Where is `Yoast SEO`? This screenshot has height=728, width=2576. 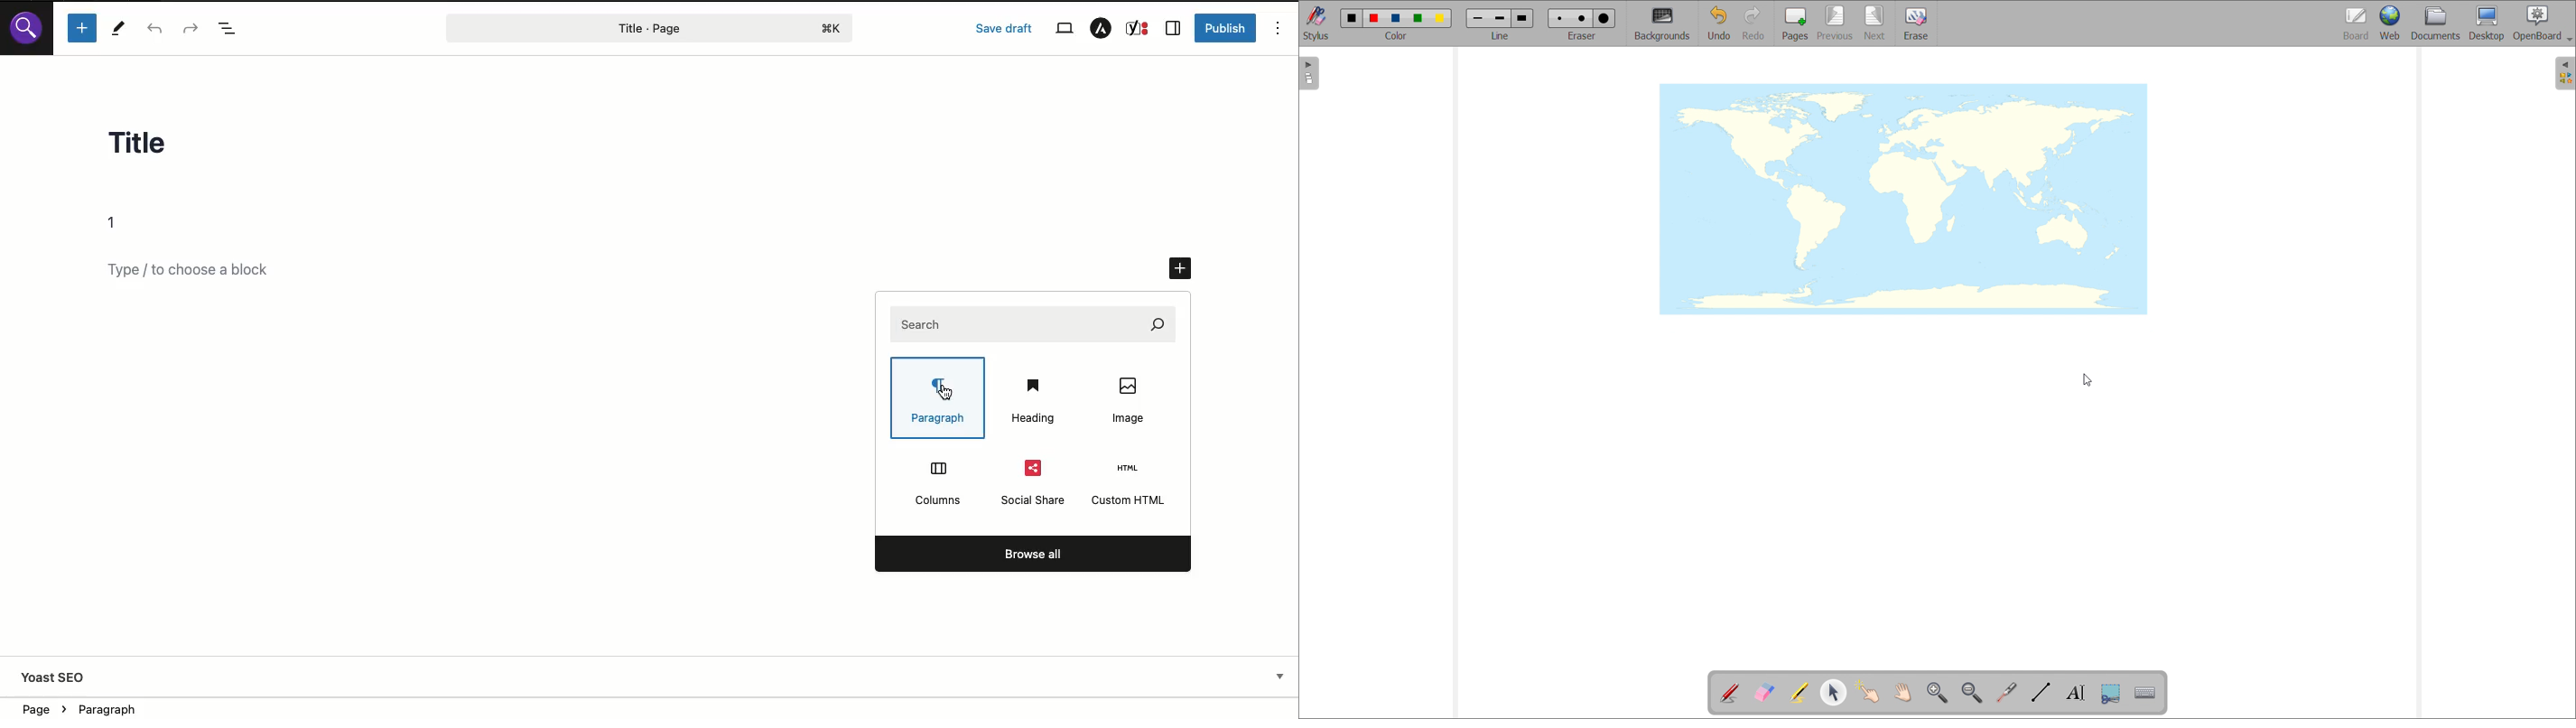 Yoast SEO is located at coordinates (55, 679).